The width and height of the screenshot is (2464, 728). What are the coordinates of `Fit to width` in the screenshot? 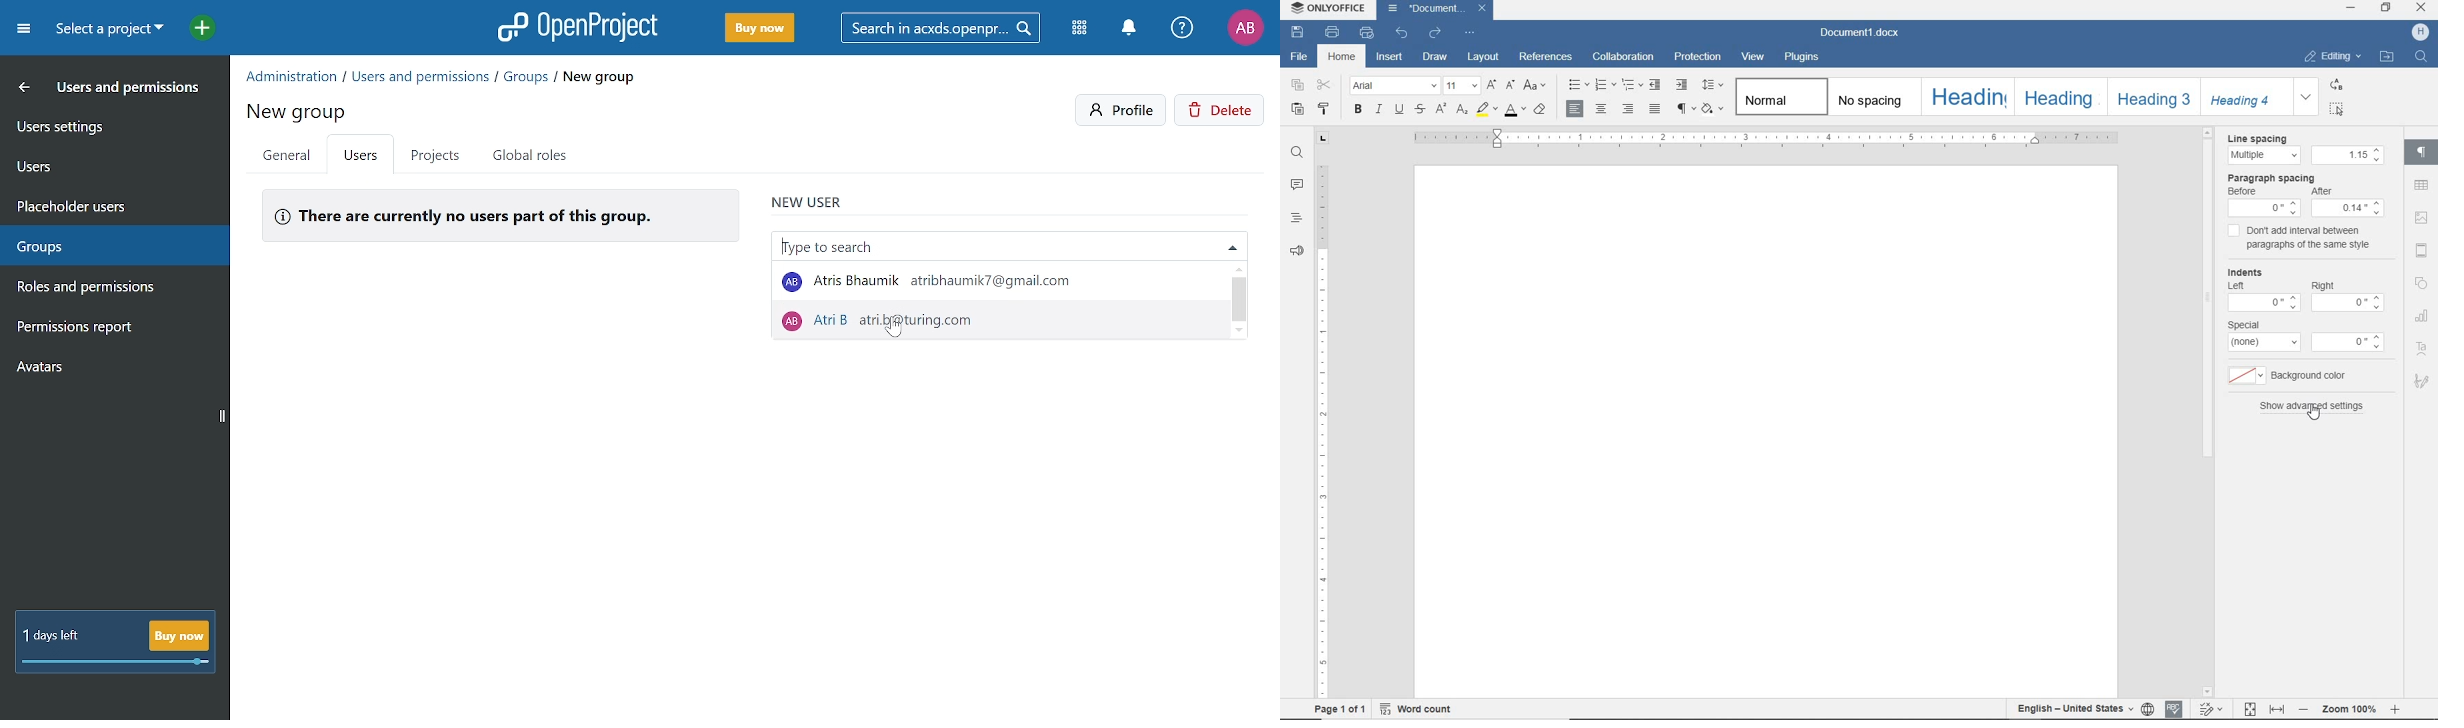 It's located at (2279, 710).